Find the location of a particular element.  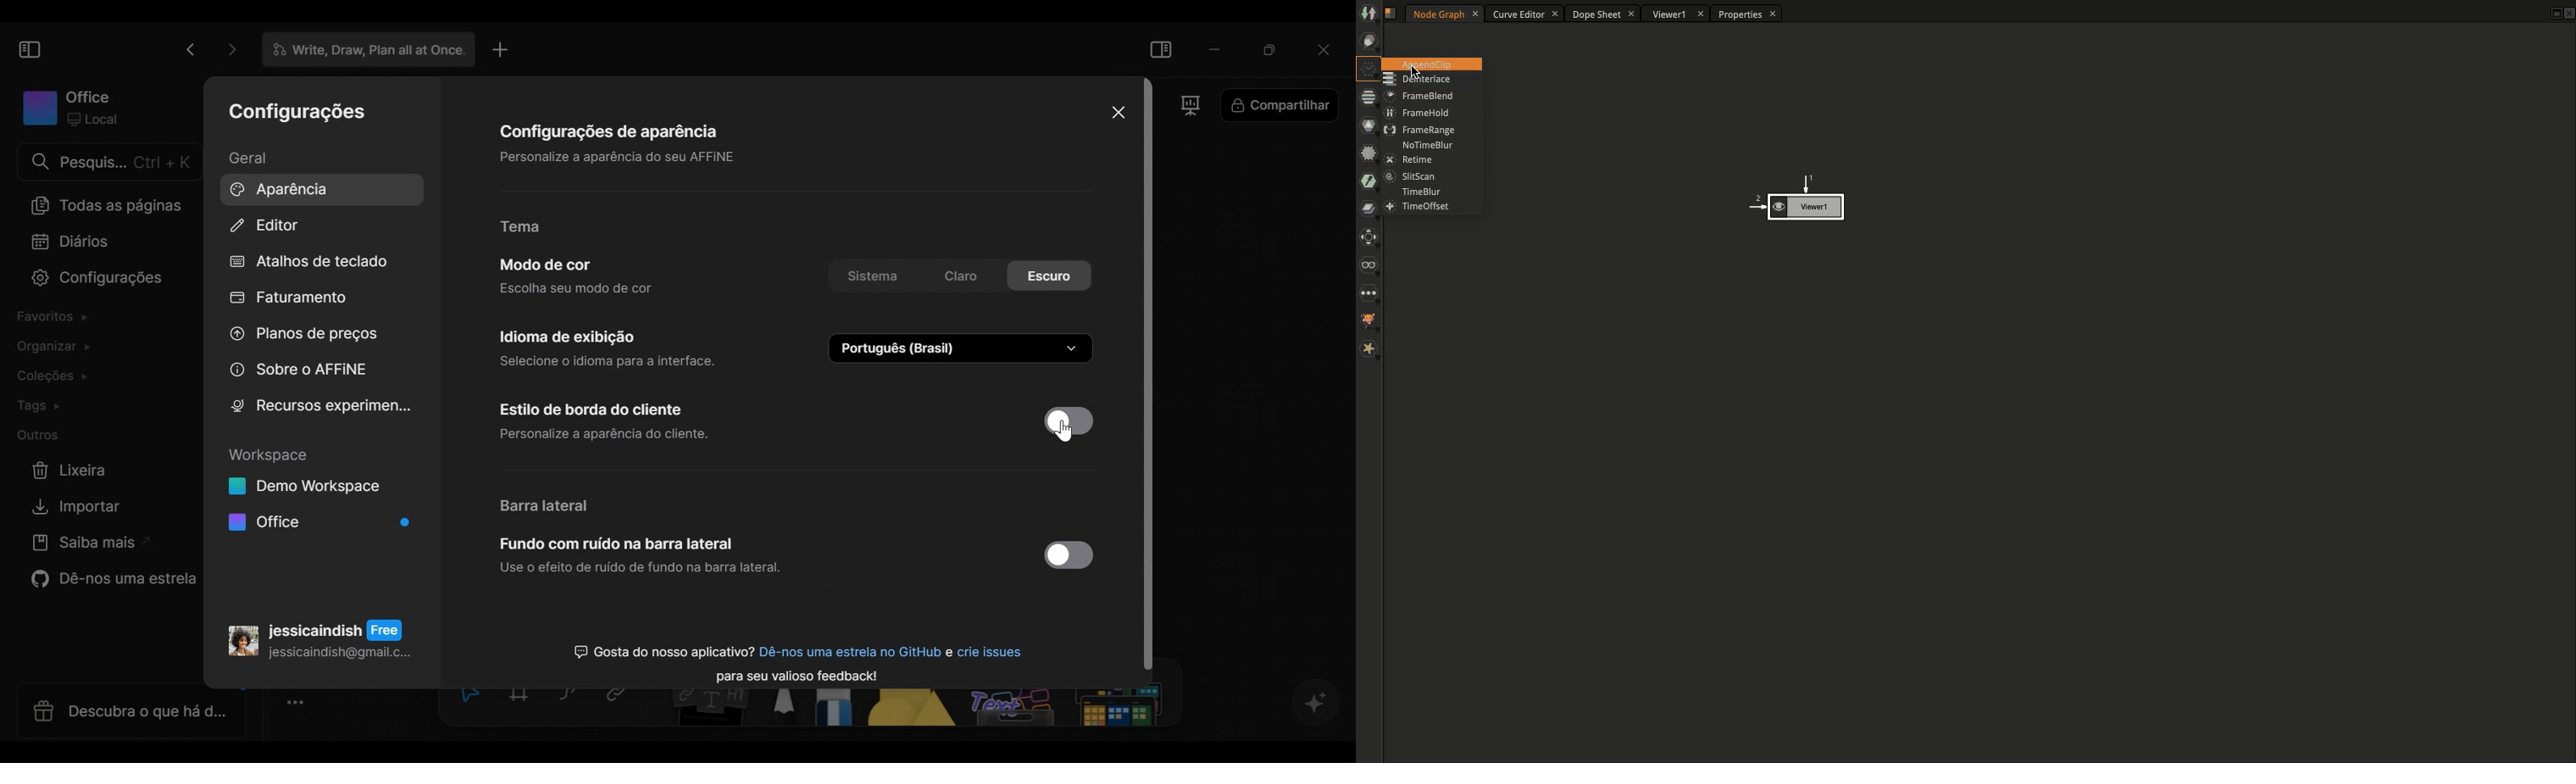

Theme is located at coordinates (531, 227).